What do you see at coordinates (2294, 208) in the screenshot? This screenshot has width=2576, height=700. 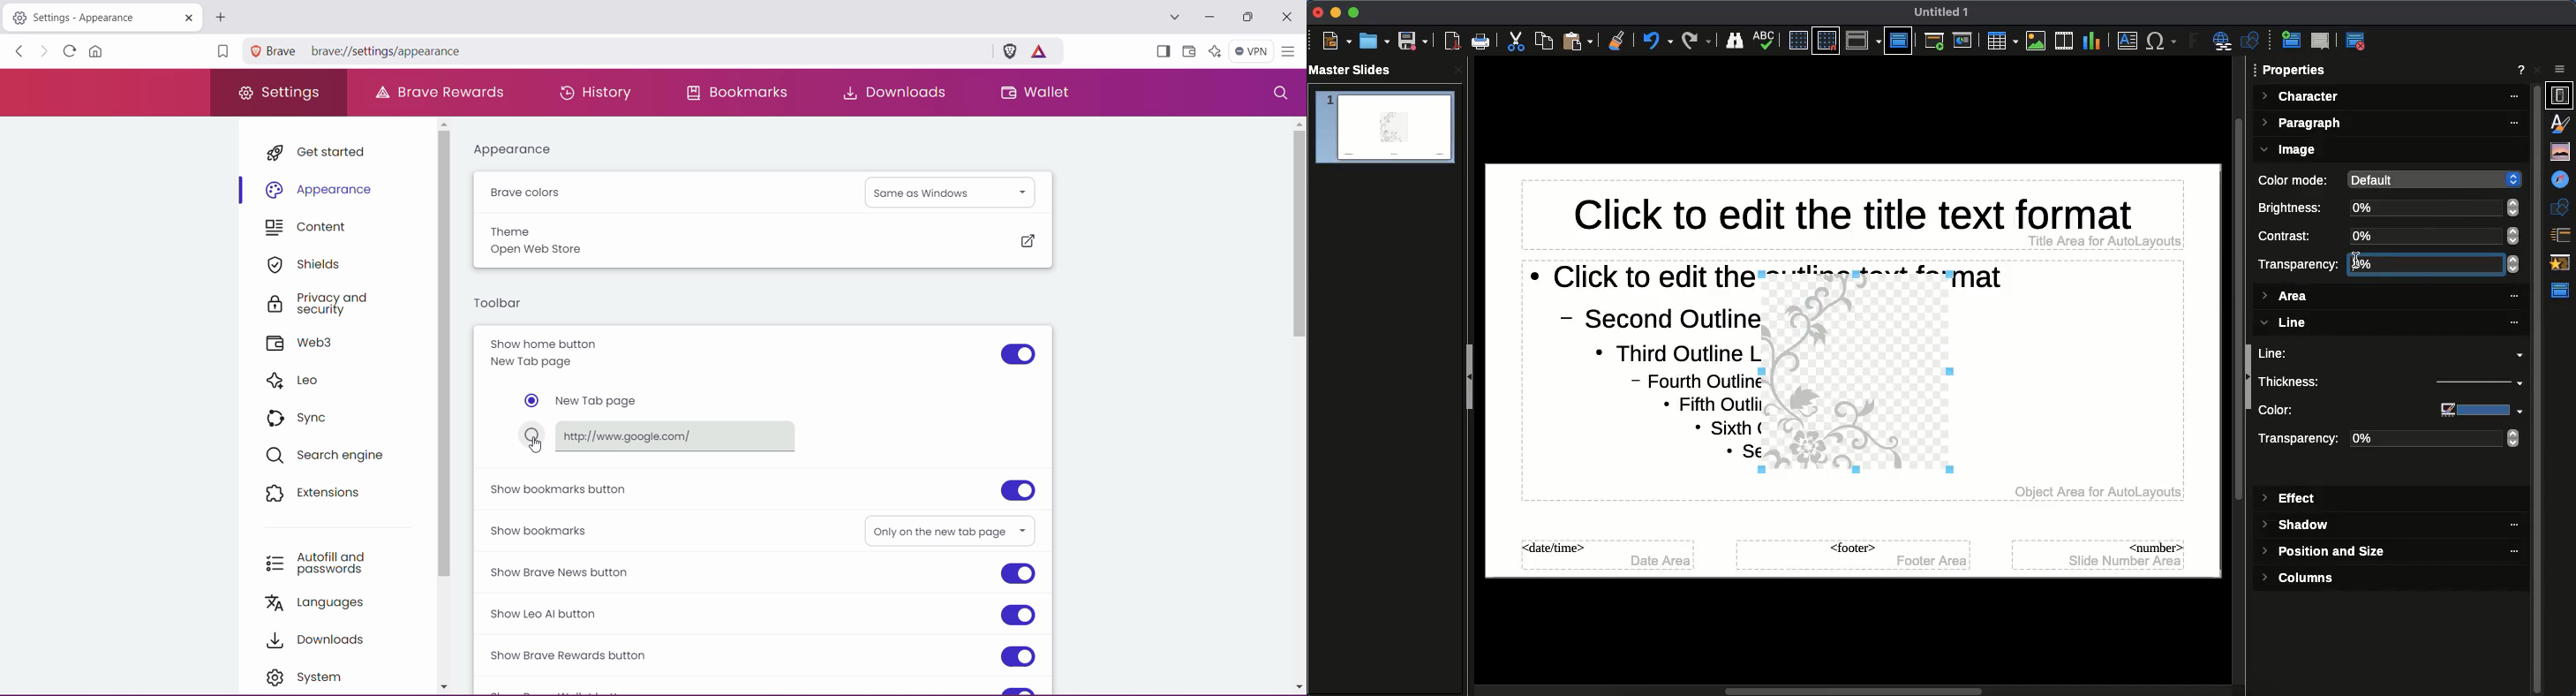 I see `Brightness` at bounding box center [2294, 208].